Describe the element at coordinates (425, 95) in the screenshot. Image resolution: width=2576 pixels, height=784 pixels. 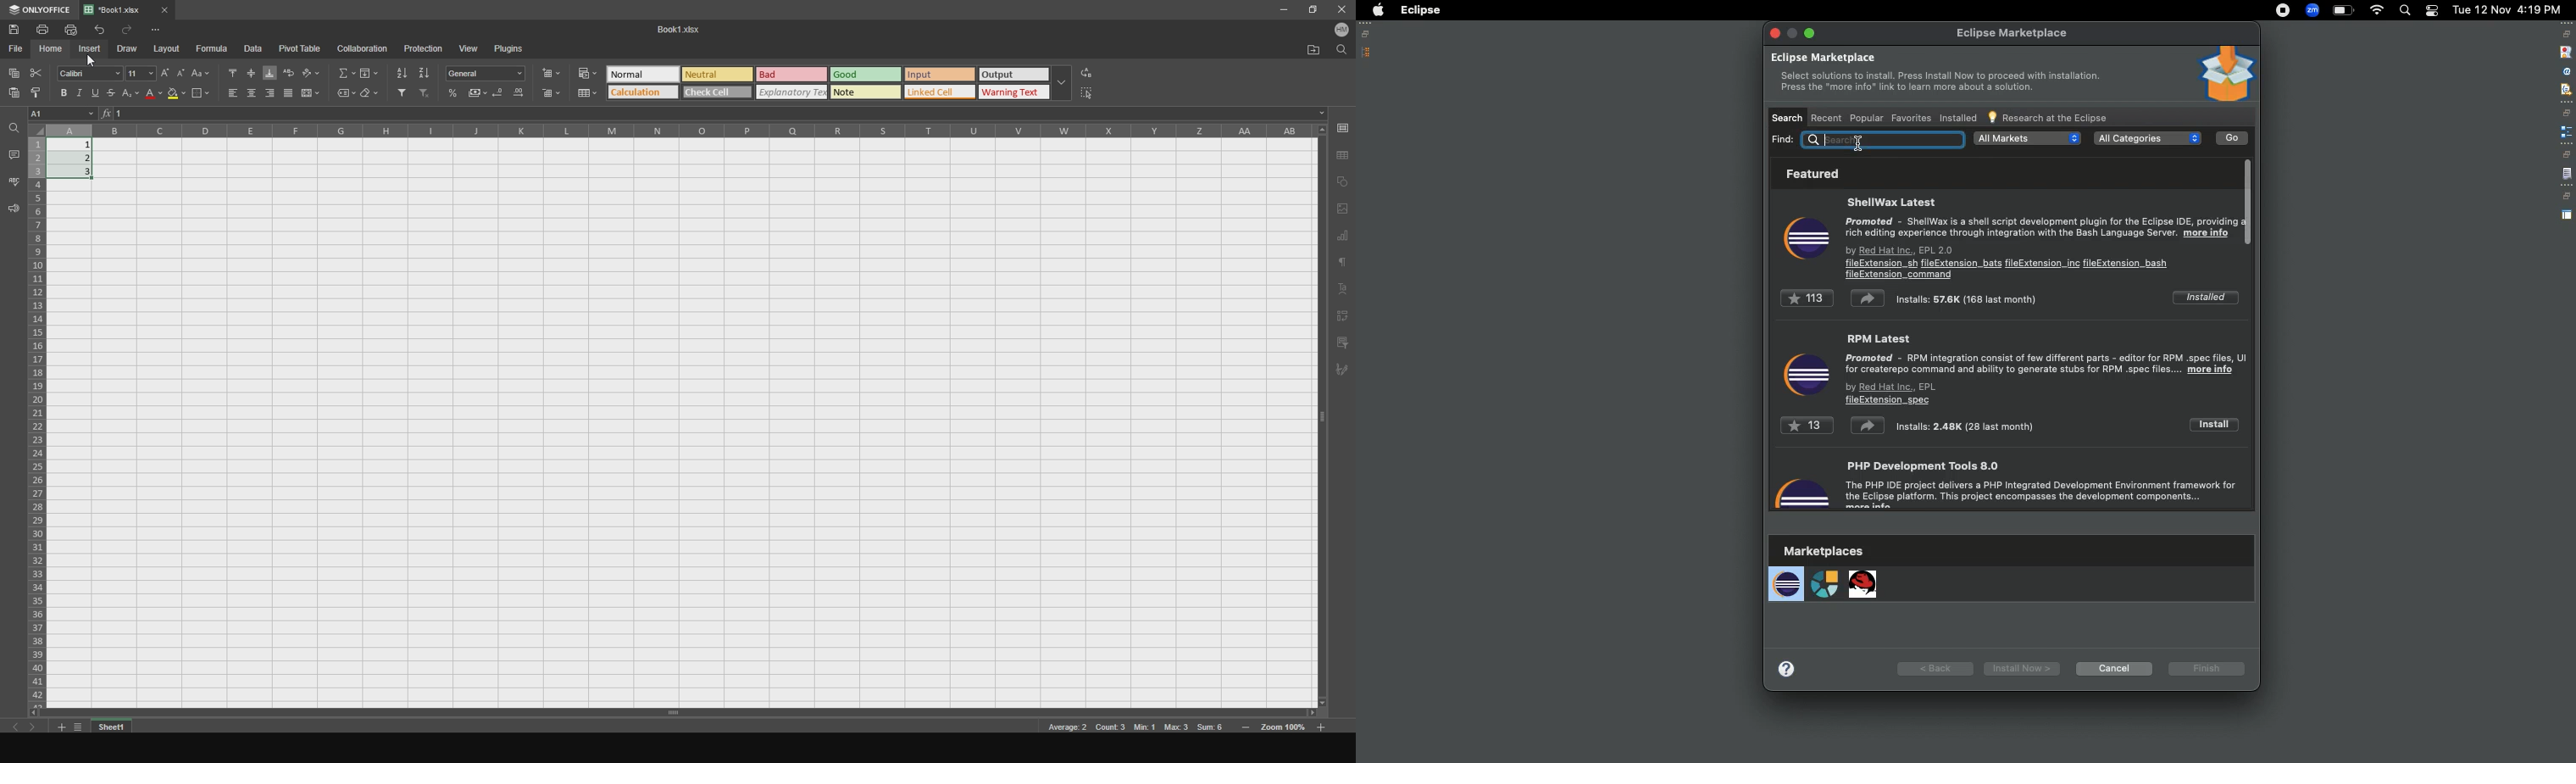
I see `deselect filter` at that location.